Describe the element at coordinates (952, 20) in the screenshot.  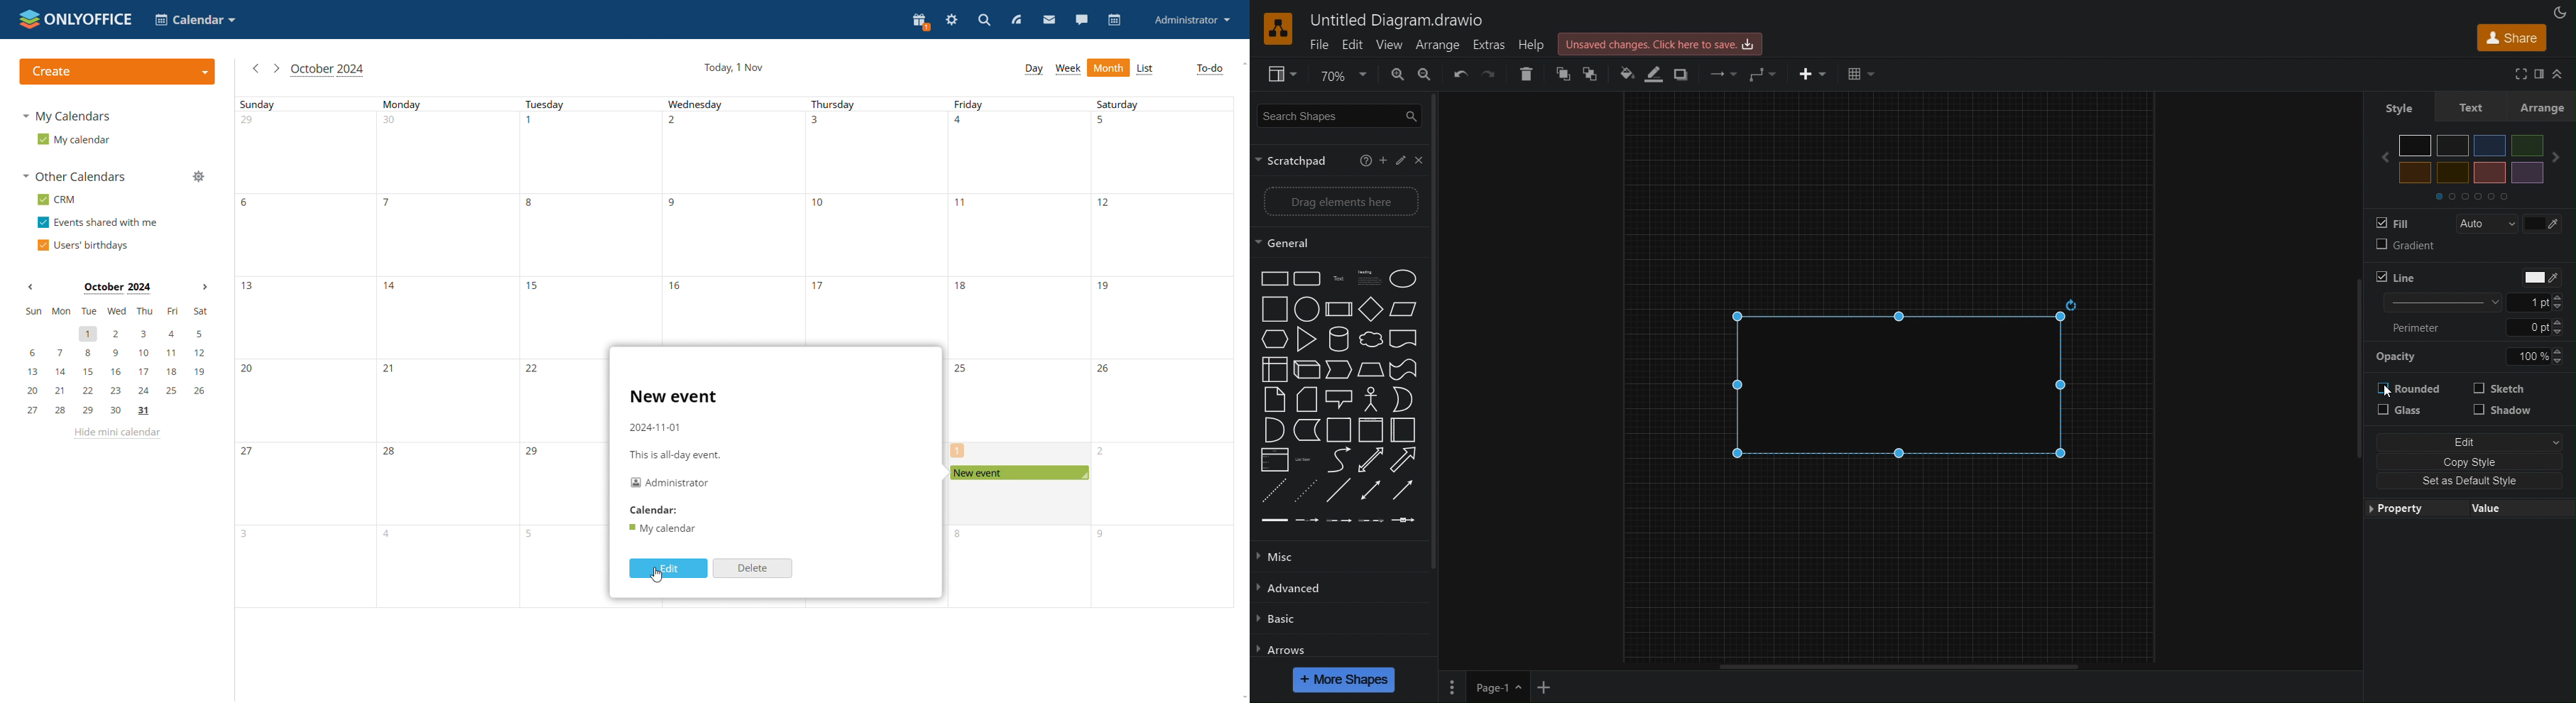
I see `serringas` at that location.